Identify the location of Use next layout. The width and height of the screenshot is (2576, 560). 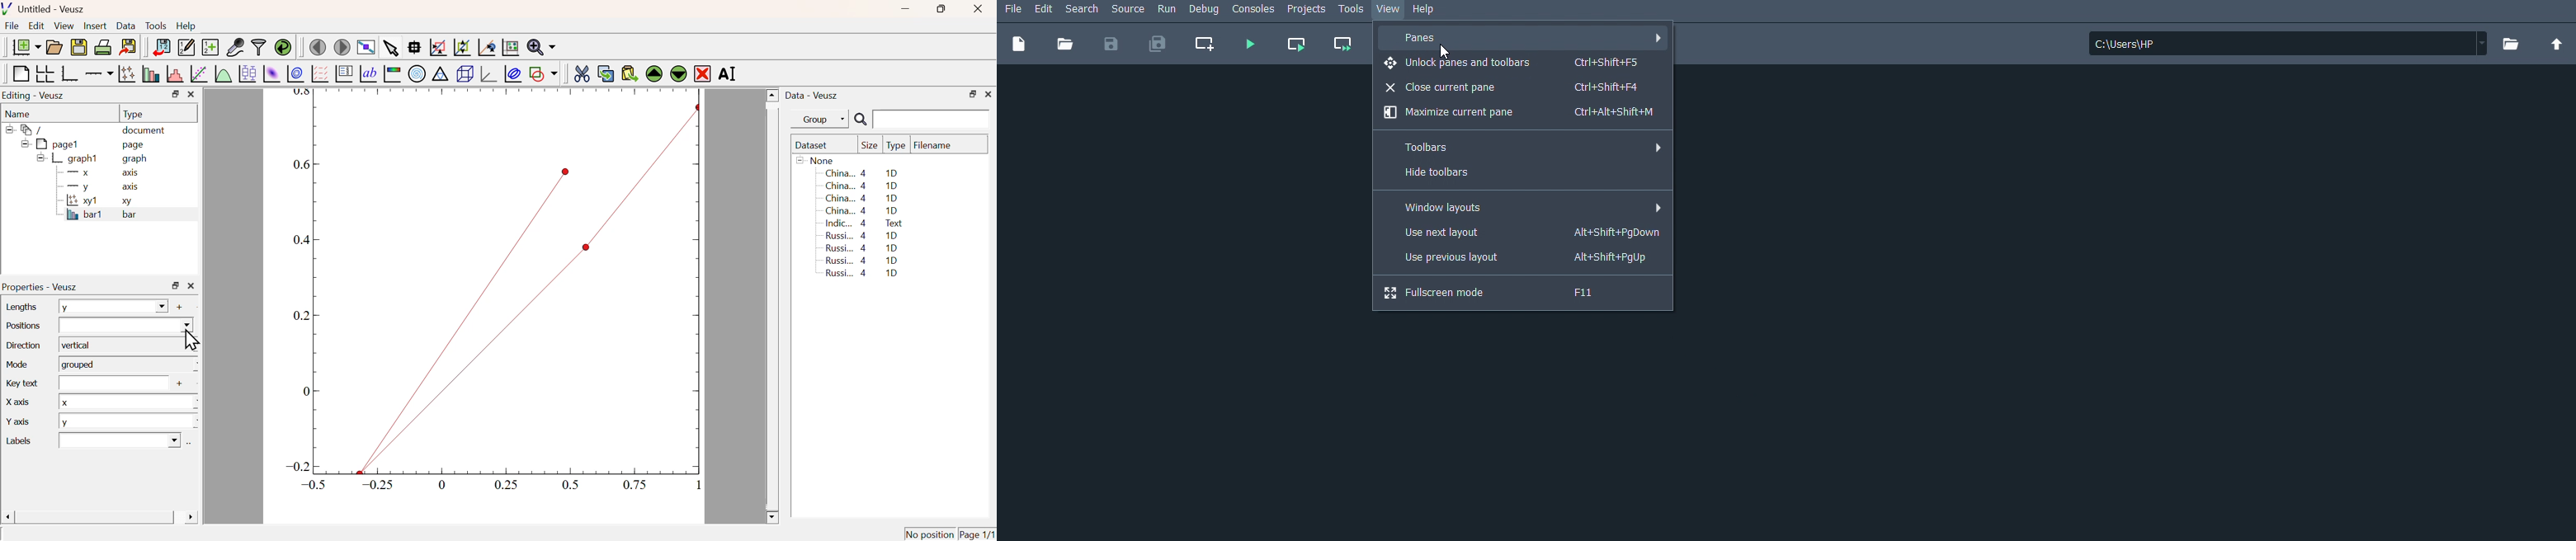
(1526, 234).